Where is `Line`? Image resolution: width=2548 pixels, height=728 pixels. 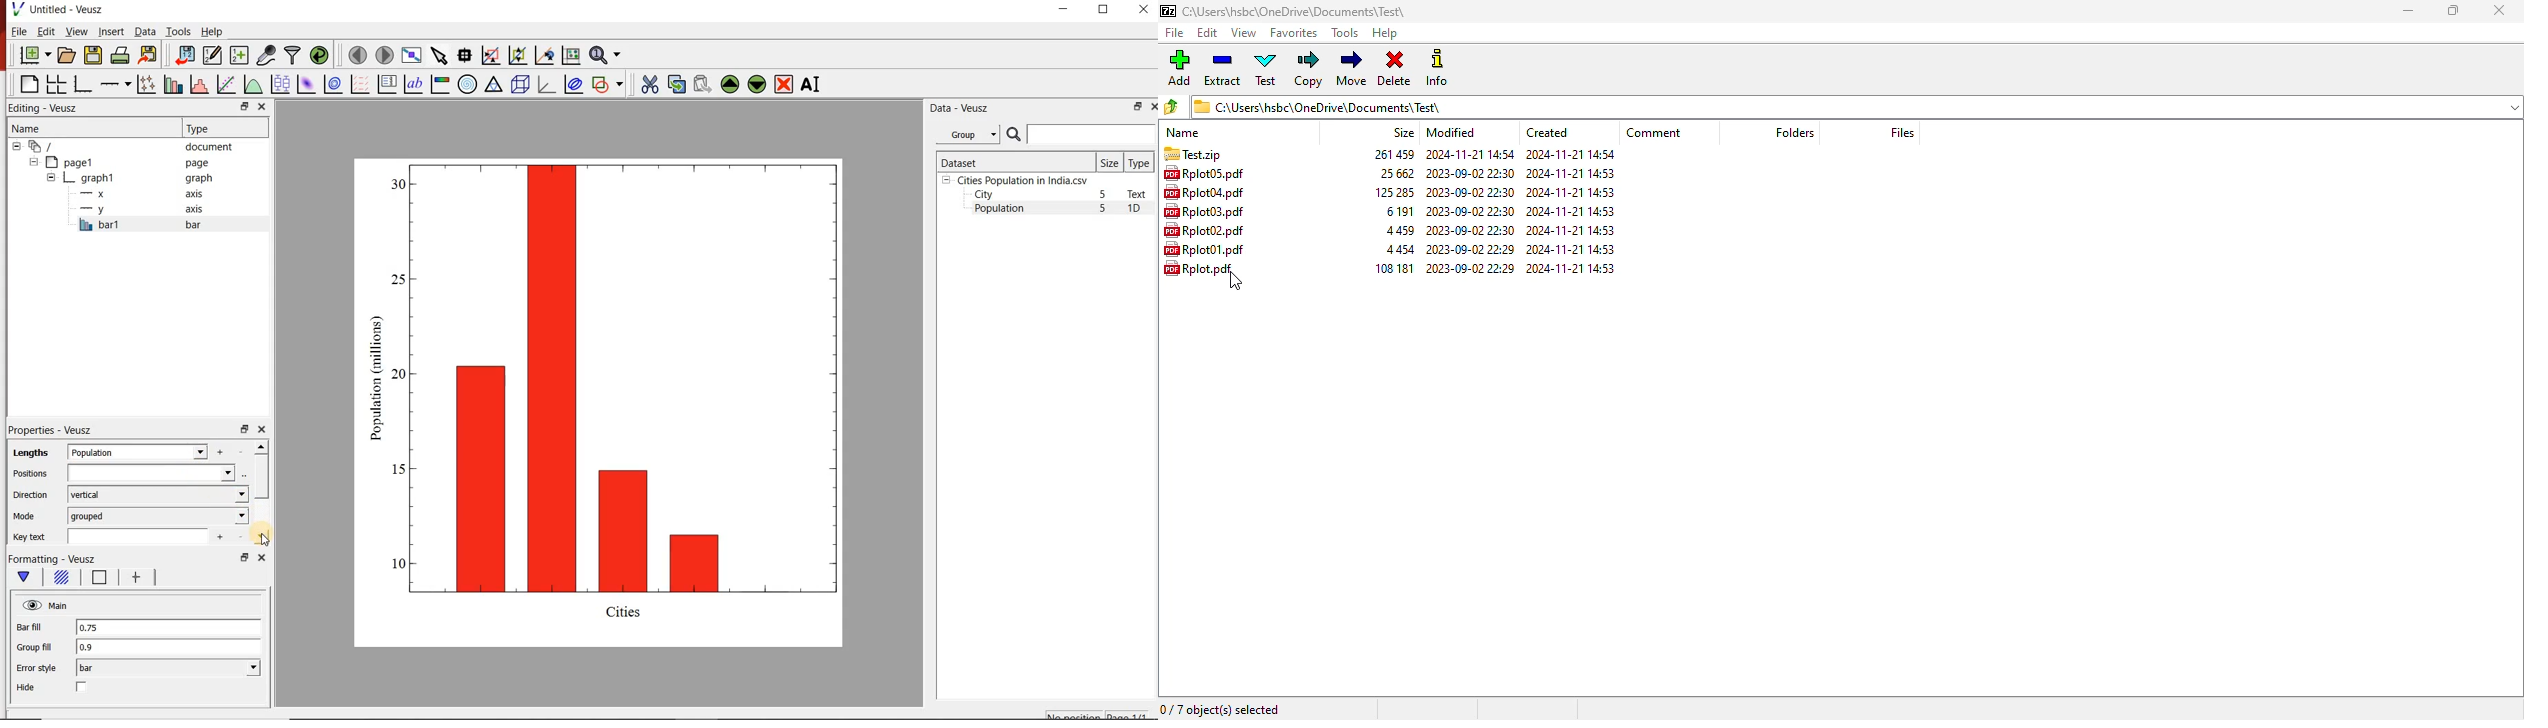
Line is located at coordinates (97, 580).